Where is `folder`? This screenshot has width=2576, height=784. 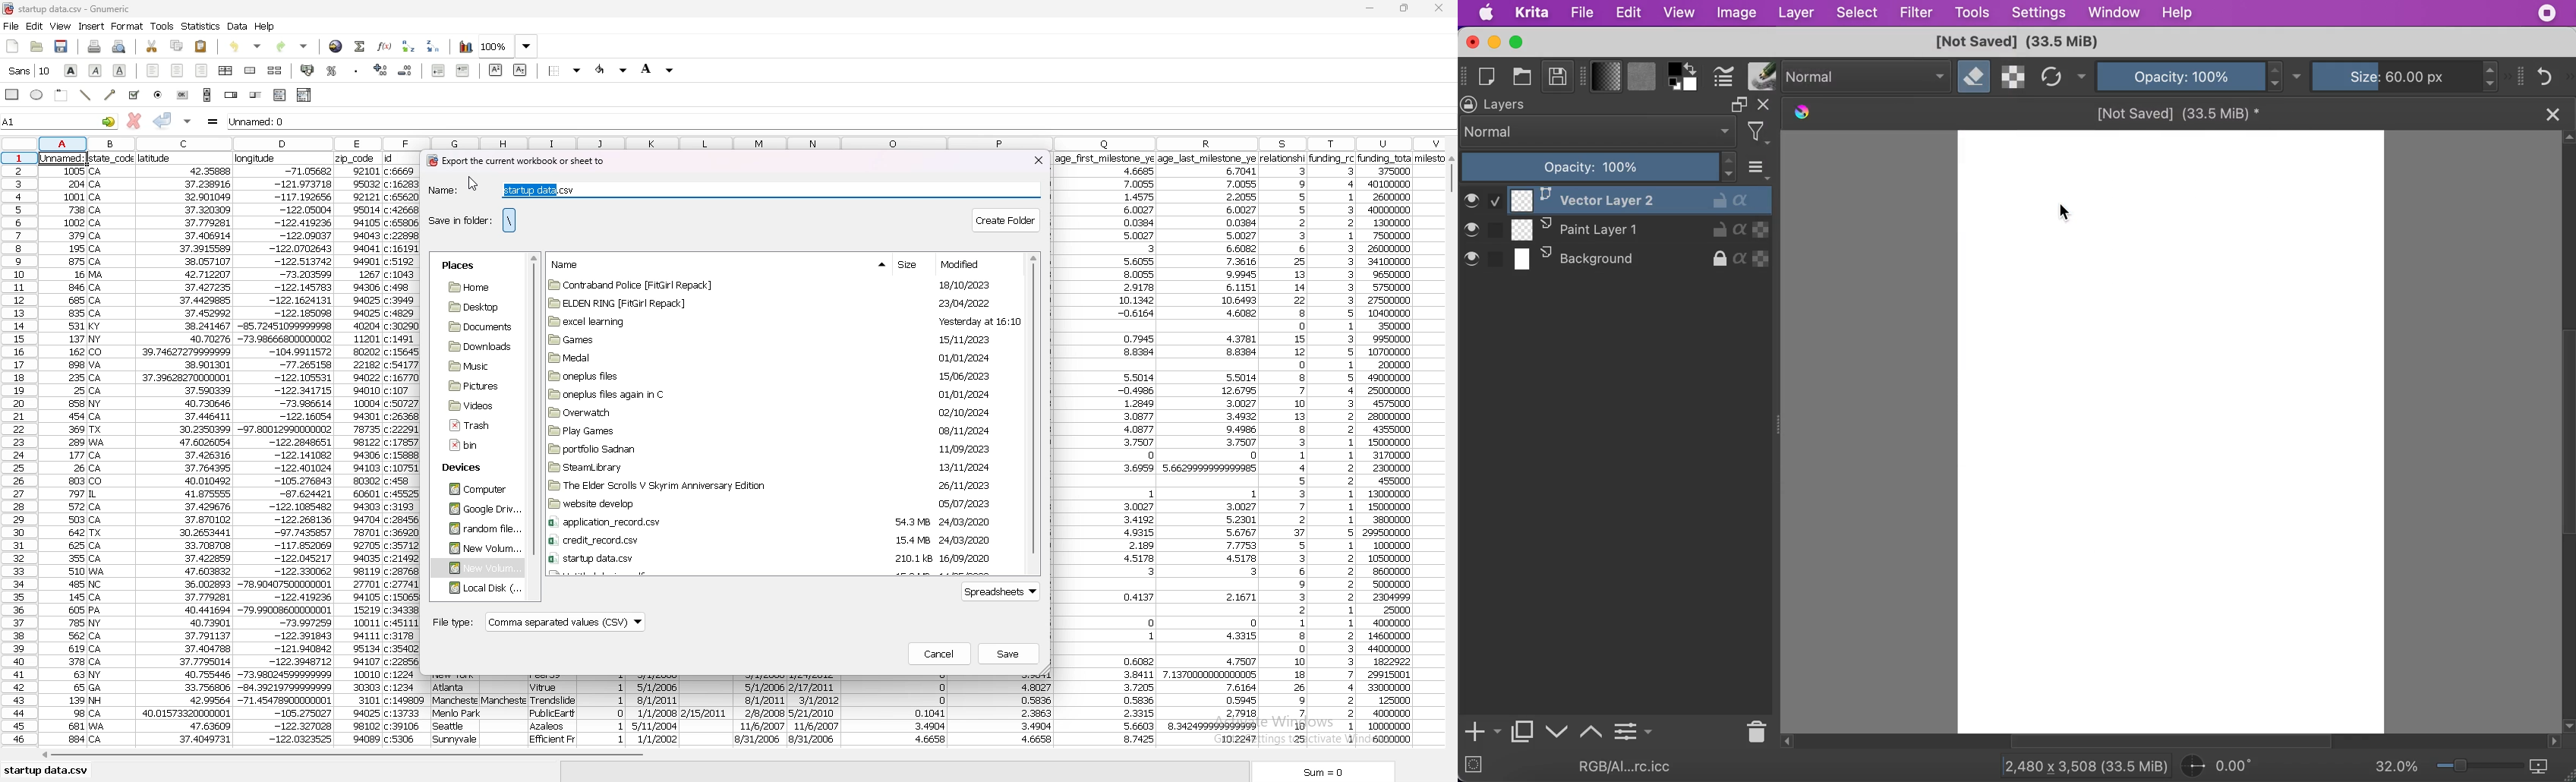 folder is located at coordinates (780, 302).